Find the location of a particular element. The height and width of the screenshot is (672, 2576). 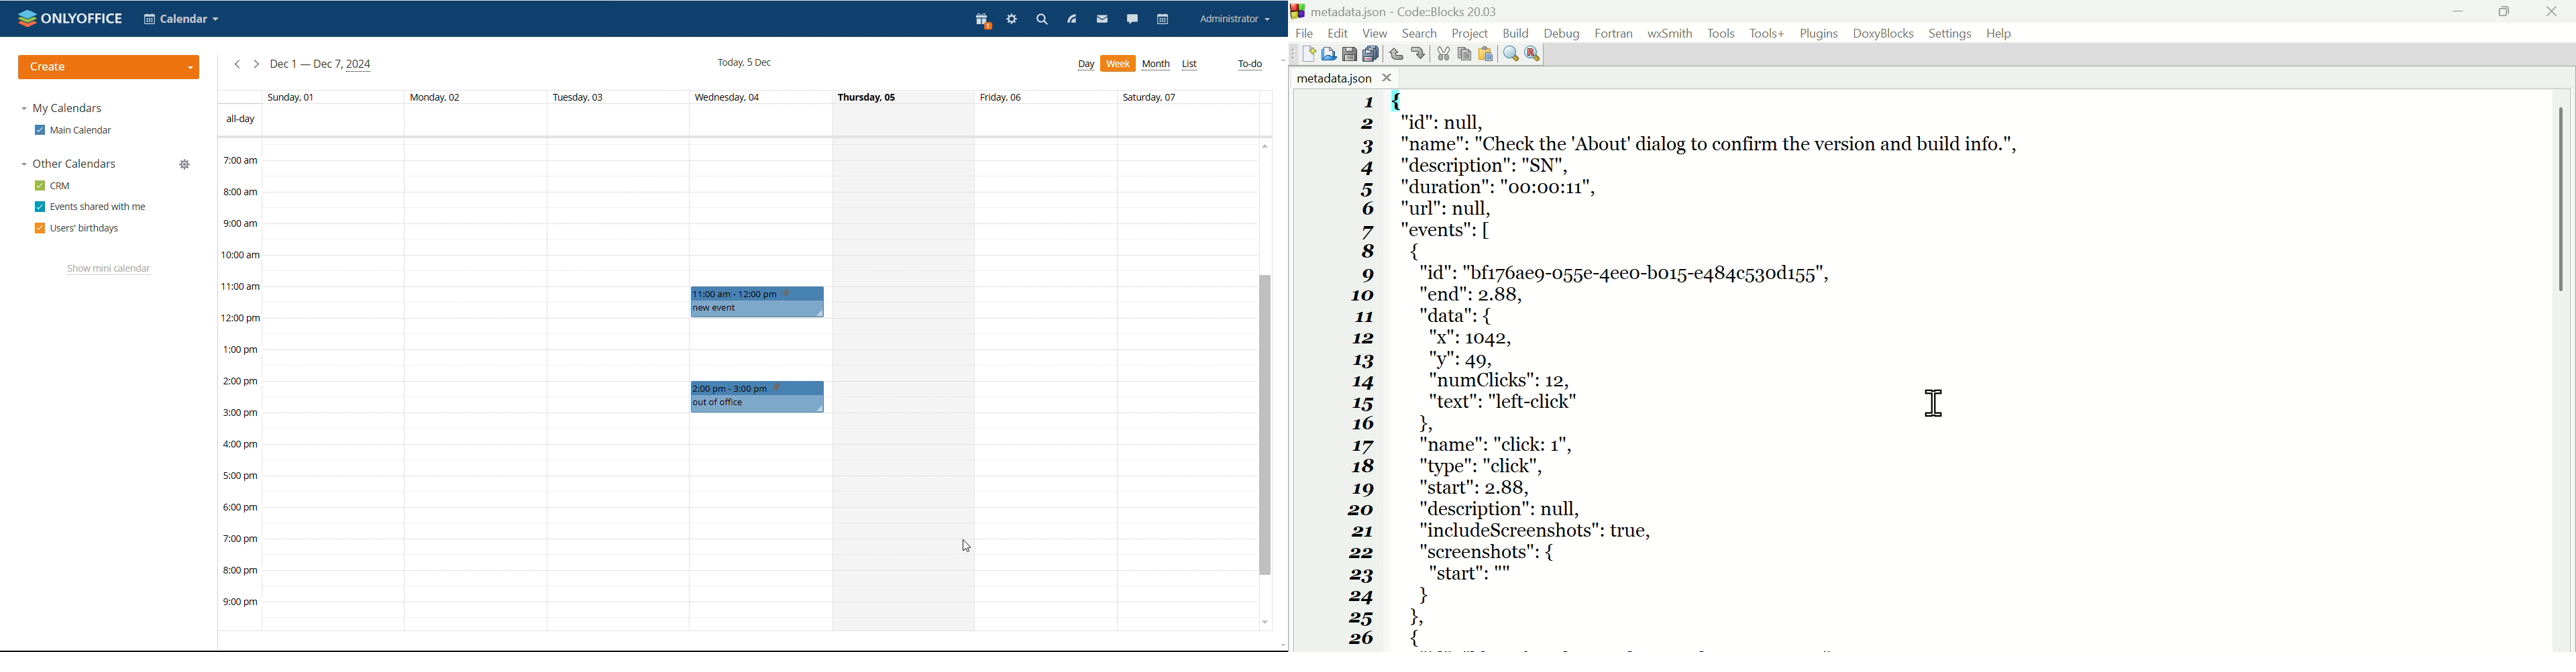

Cut is located at coordinates (1440, 54).